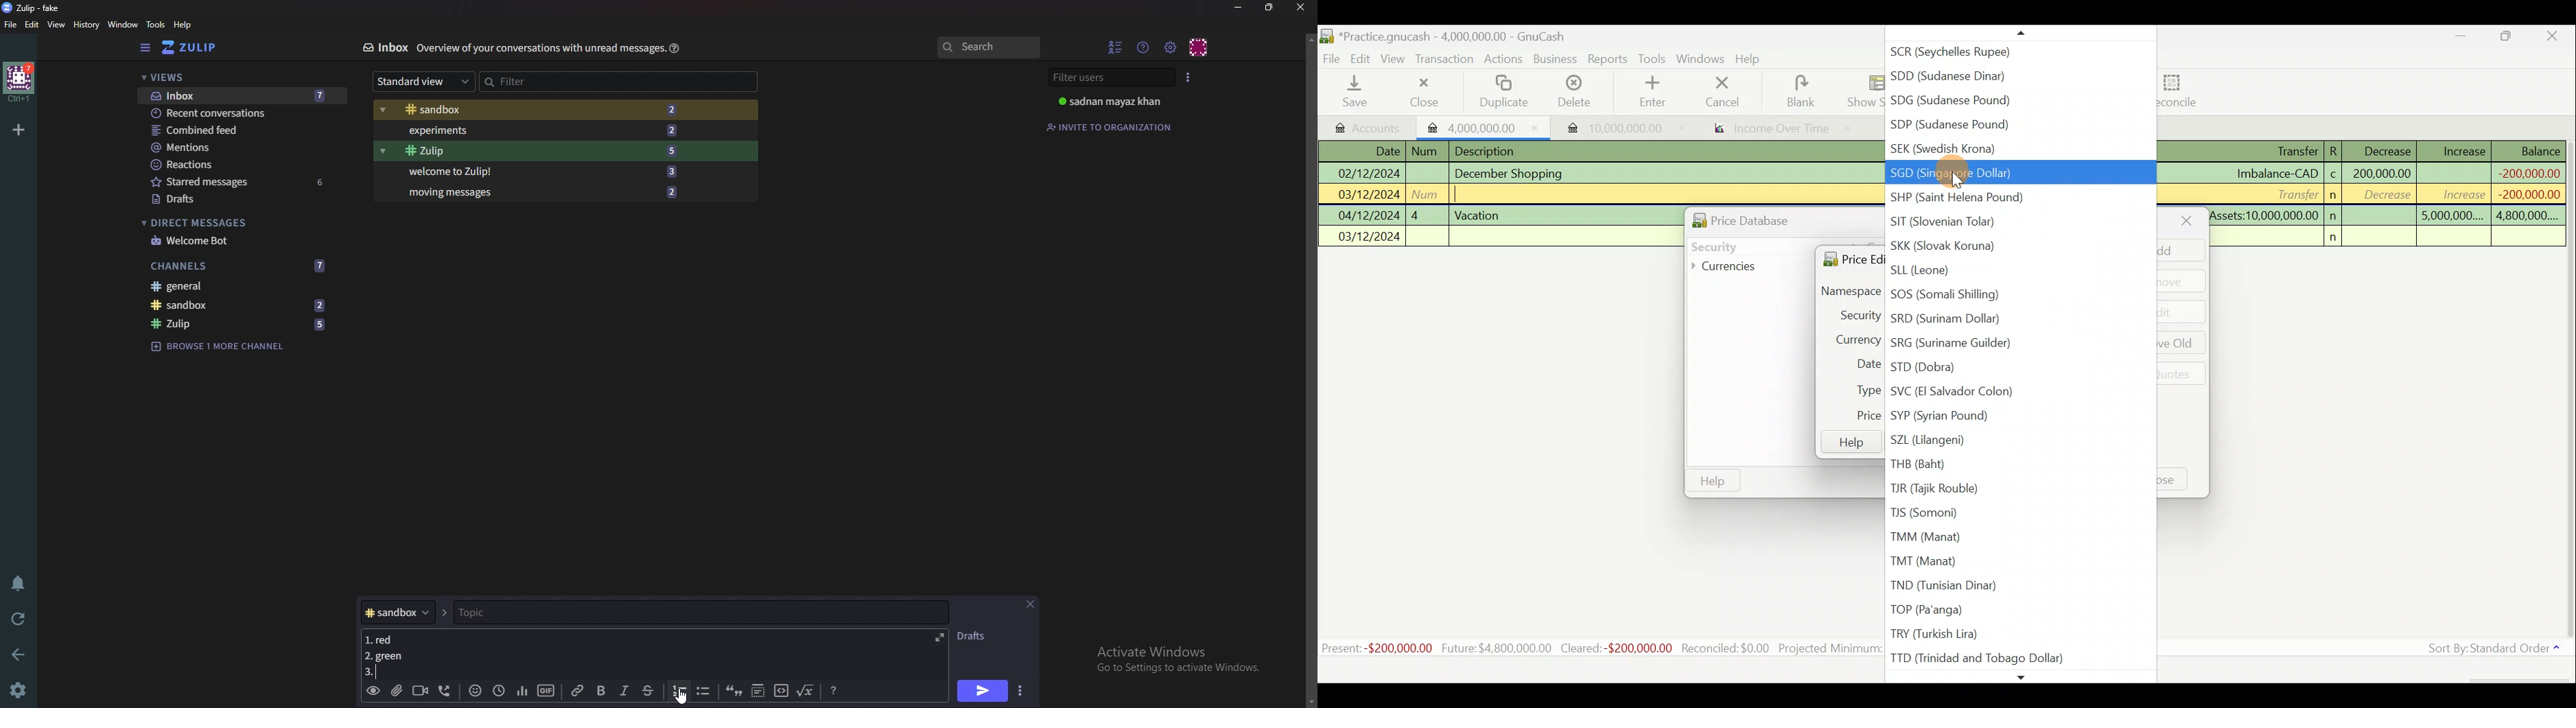 Image resolution: width=2576 pixels, height=728 pixels. What do you see at coordinates (703, 692) in the screenshot?
I see `Bullet list` at bounding box center [703, 692].